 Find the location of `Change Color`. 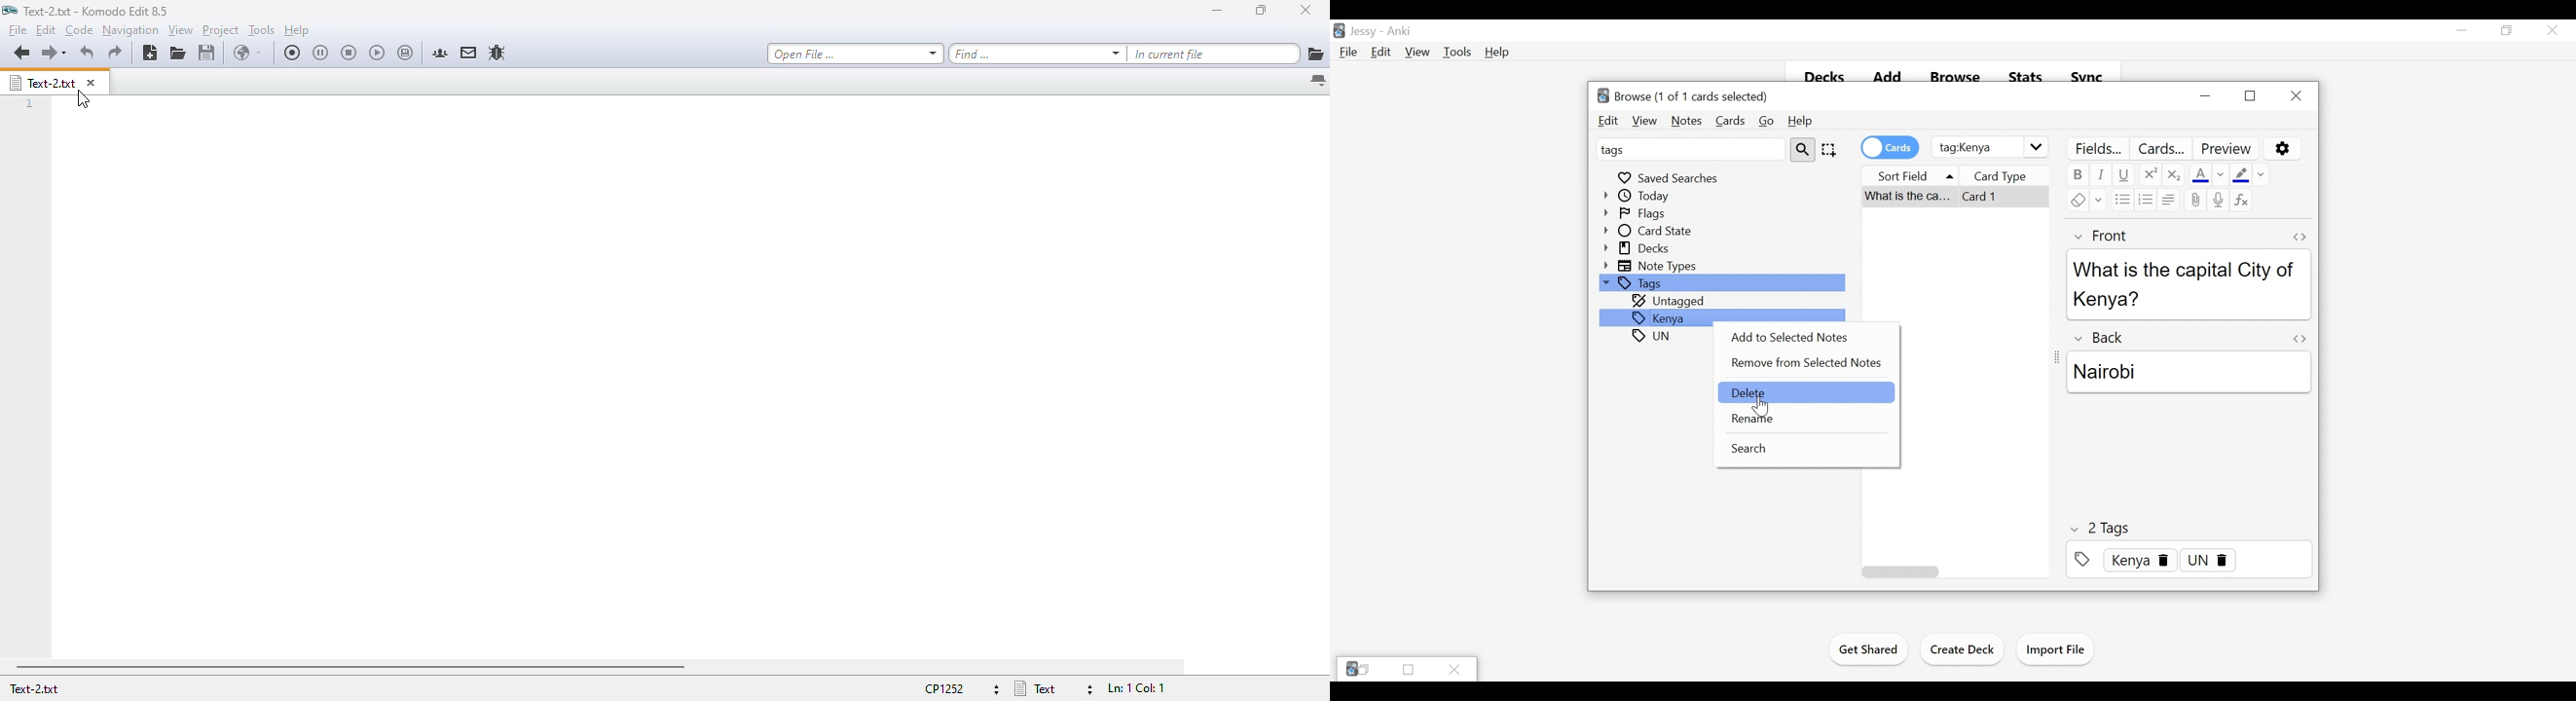

Change Color is located at coordinates (2222, 173).